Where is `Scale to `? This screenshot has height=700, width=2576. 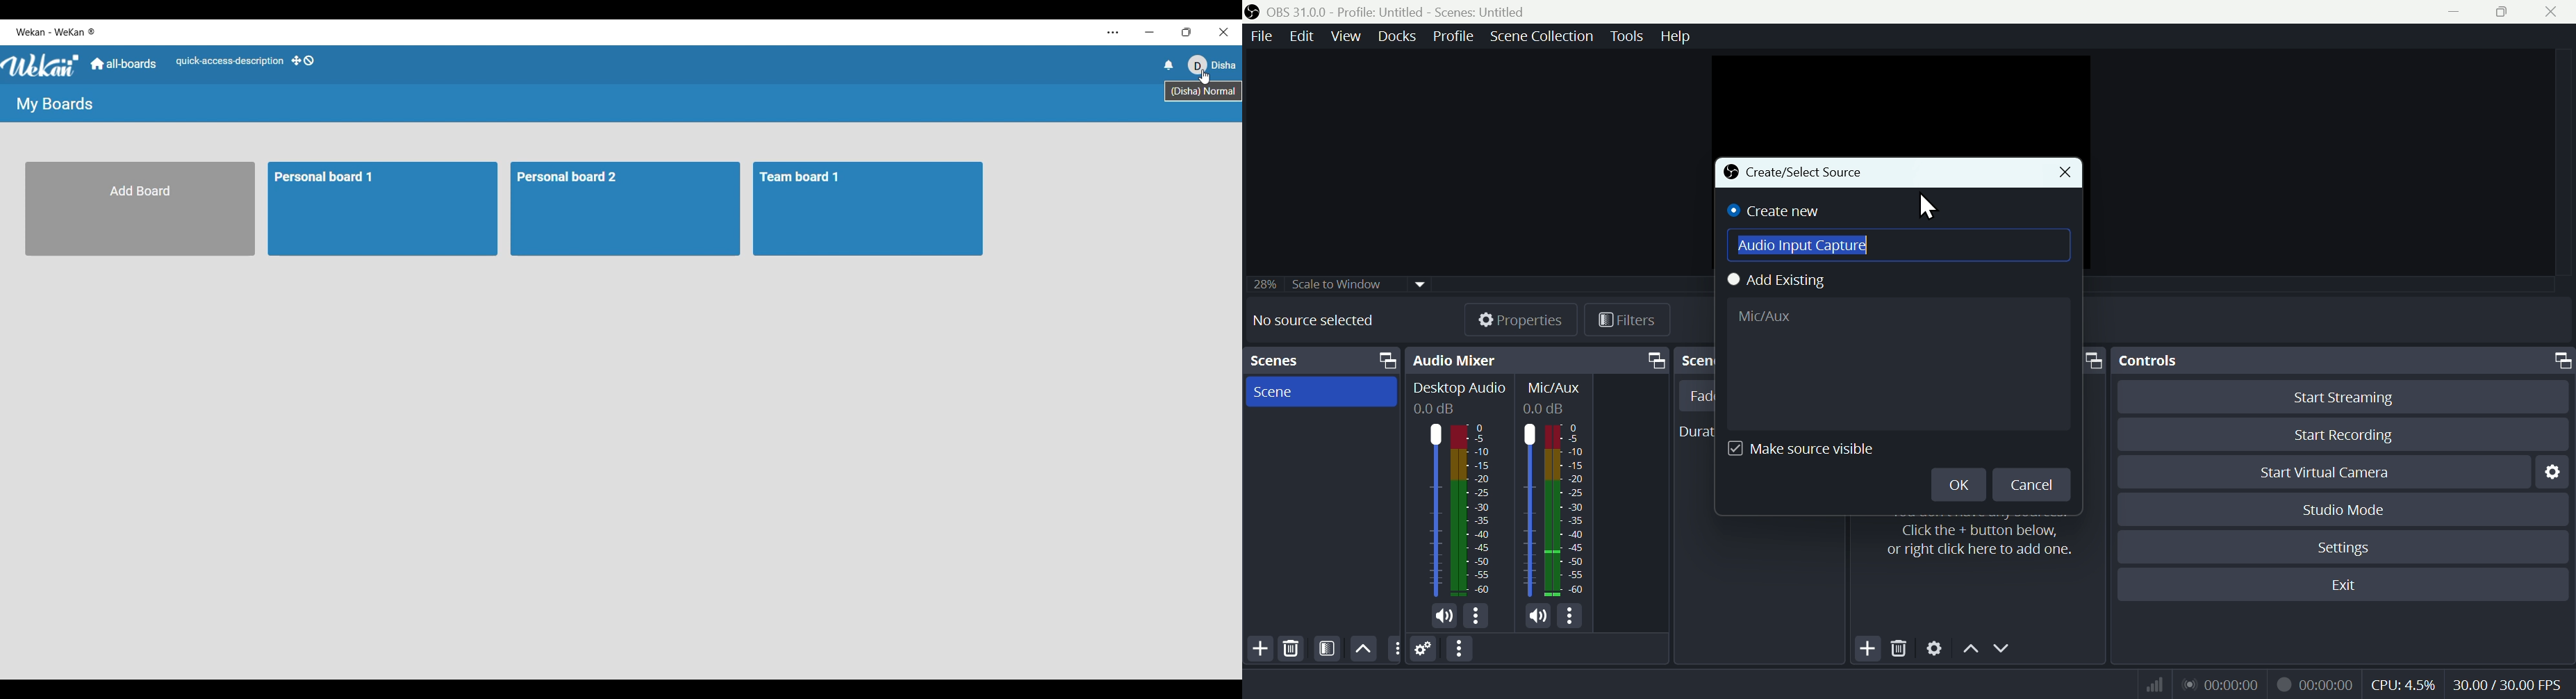
Scale to  is located at coordinates (1333, 286).